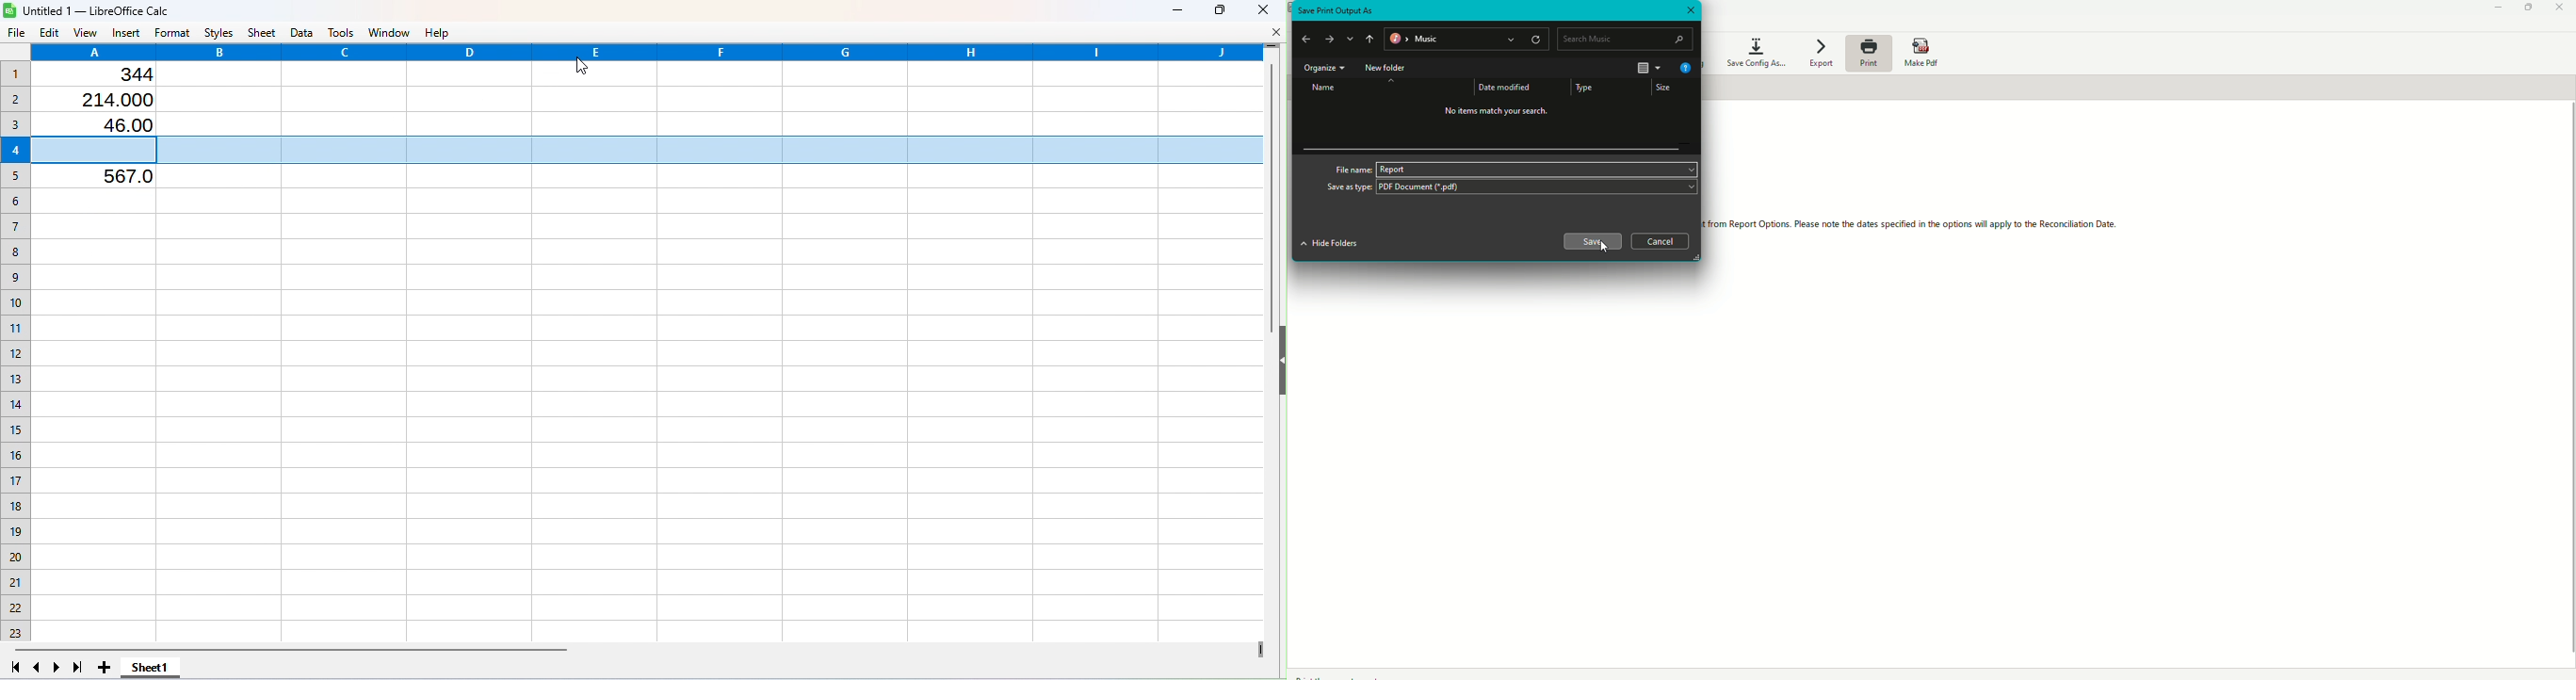 This screenshot has height=700, width=2576. I want to click on Add a new sheet, so click(104, 667).